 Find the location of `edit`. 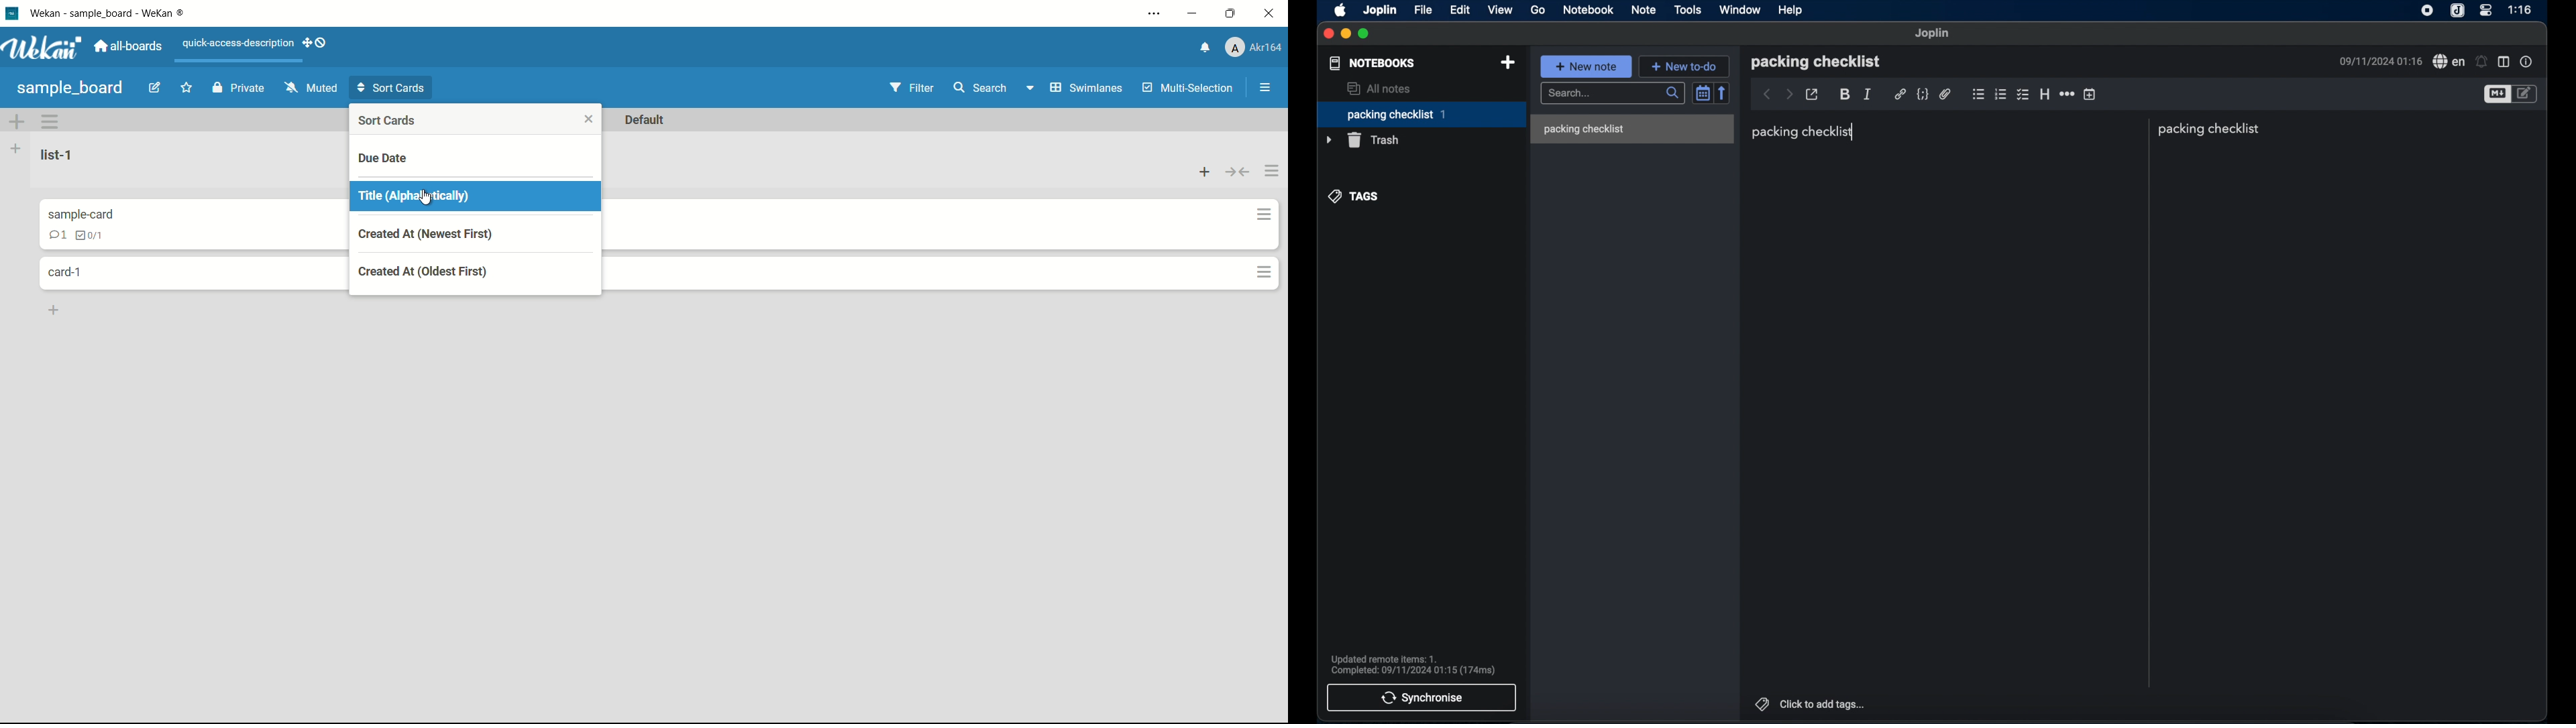

edit is located at coordinates (1460, 9).